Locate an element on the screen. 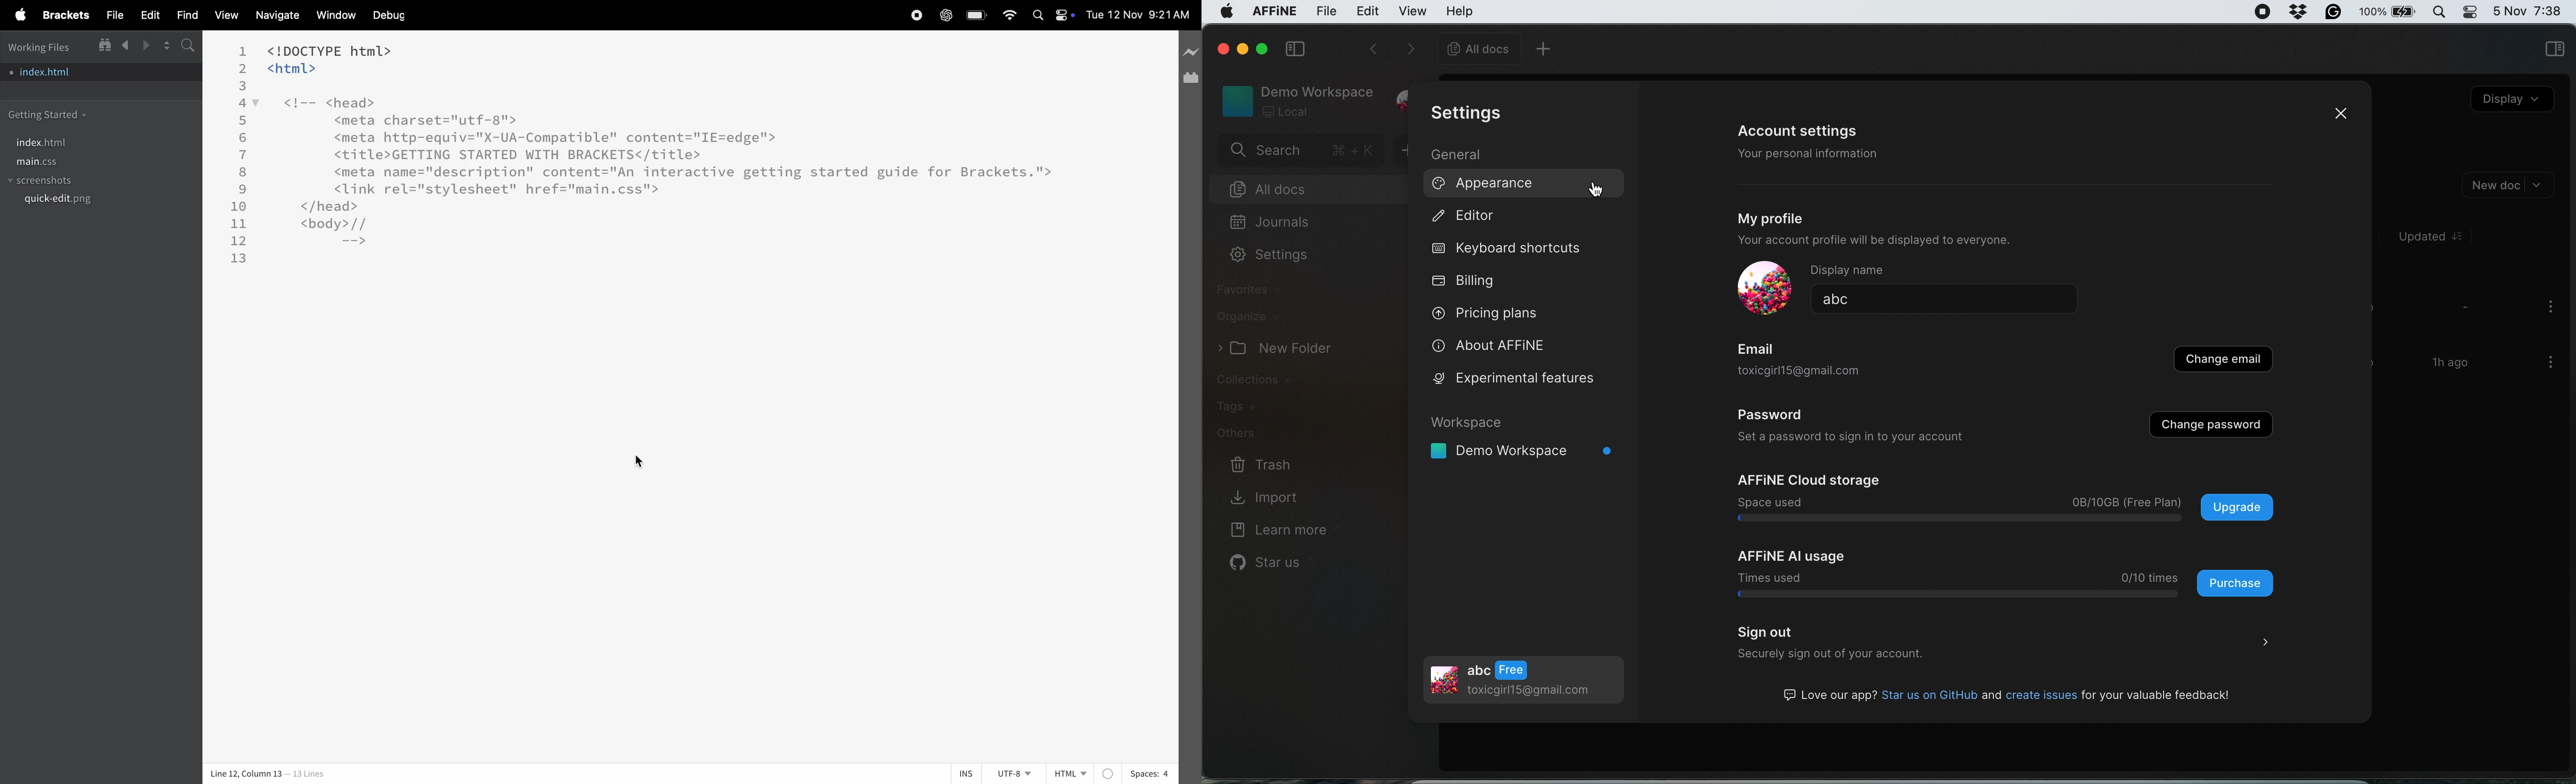 Image resolution: width=2576 pixels, height=784 pixels. forward is located at coordinates (1407, 50).